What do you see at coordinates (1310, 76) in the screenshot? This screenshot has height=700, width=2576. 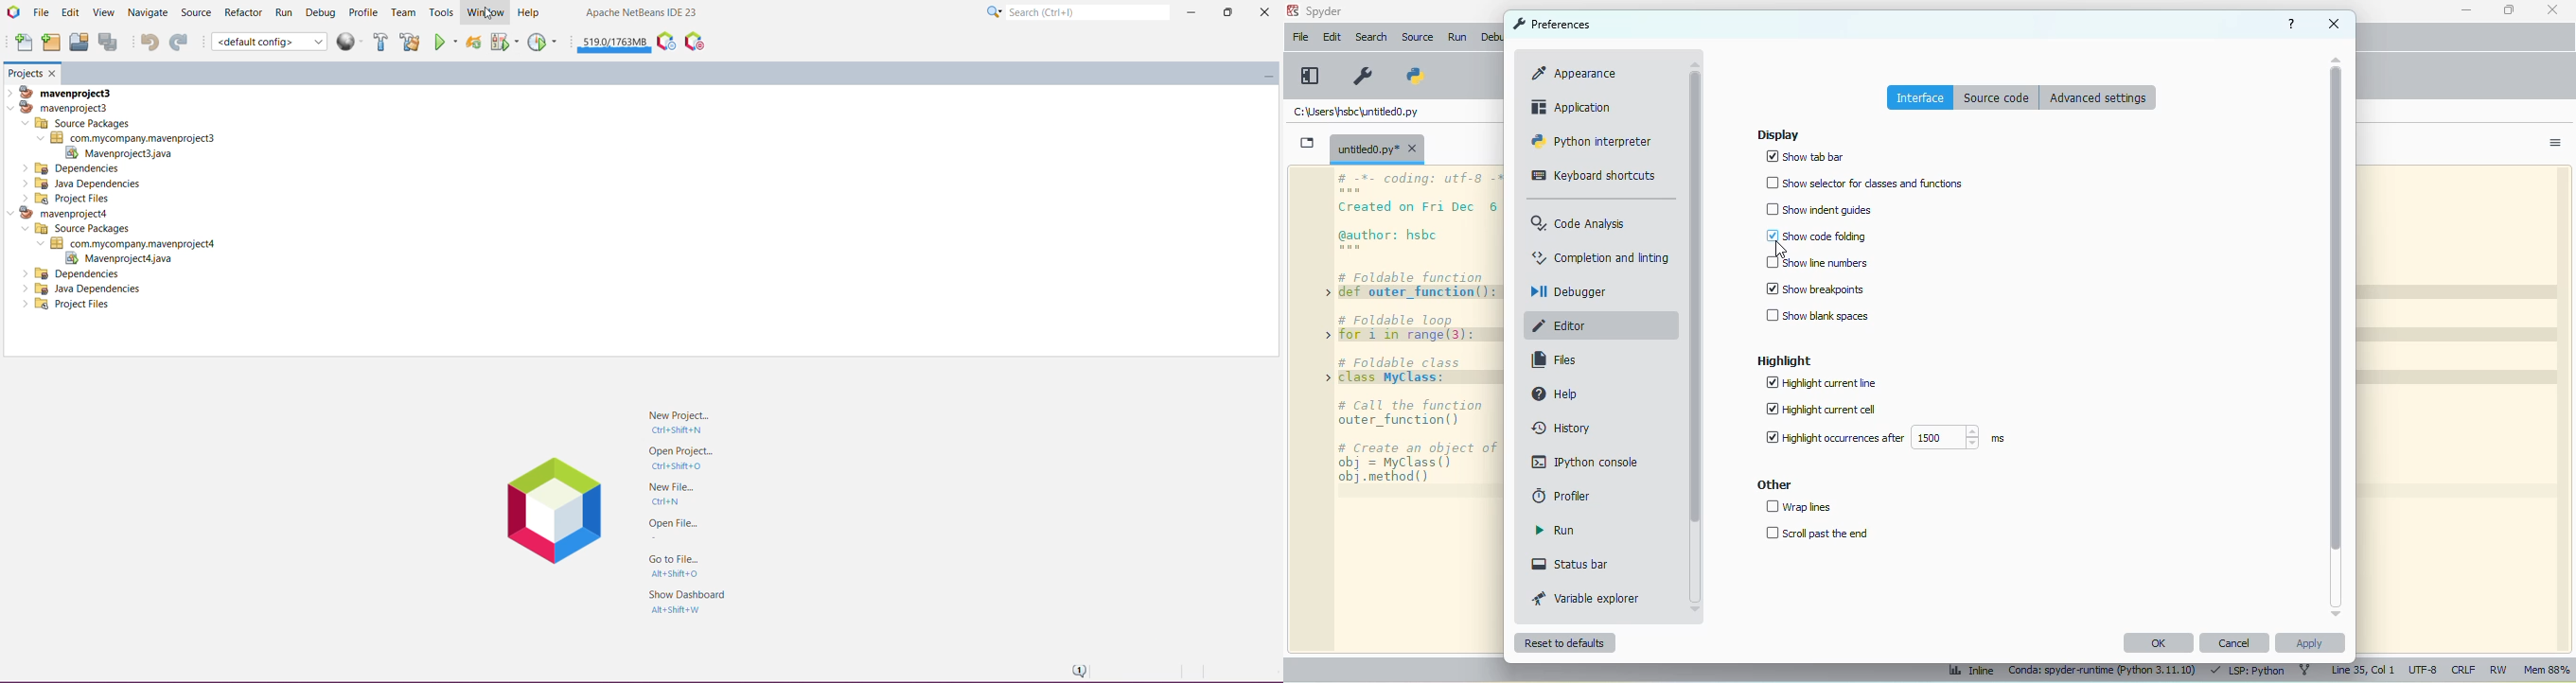 I see `maximize current pane` at bounding box center [1310, 76].